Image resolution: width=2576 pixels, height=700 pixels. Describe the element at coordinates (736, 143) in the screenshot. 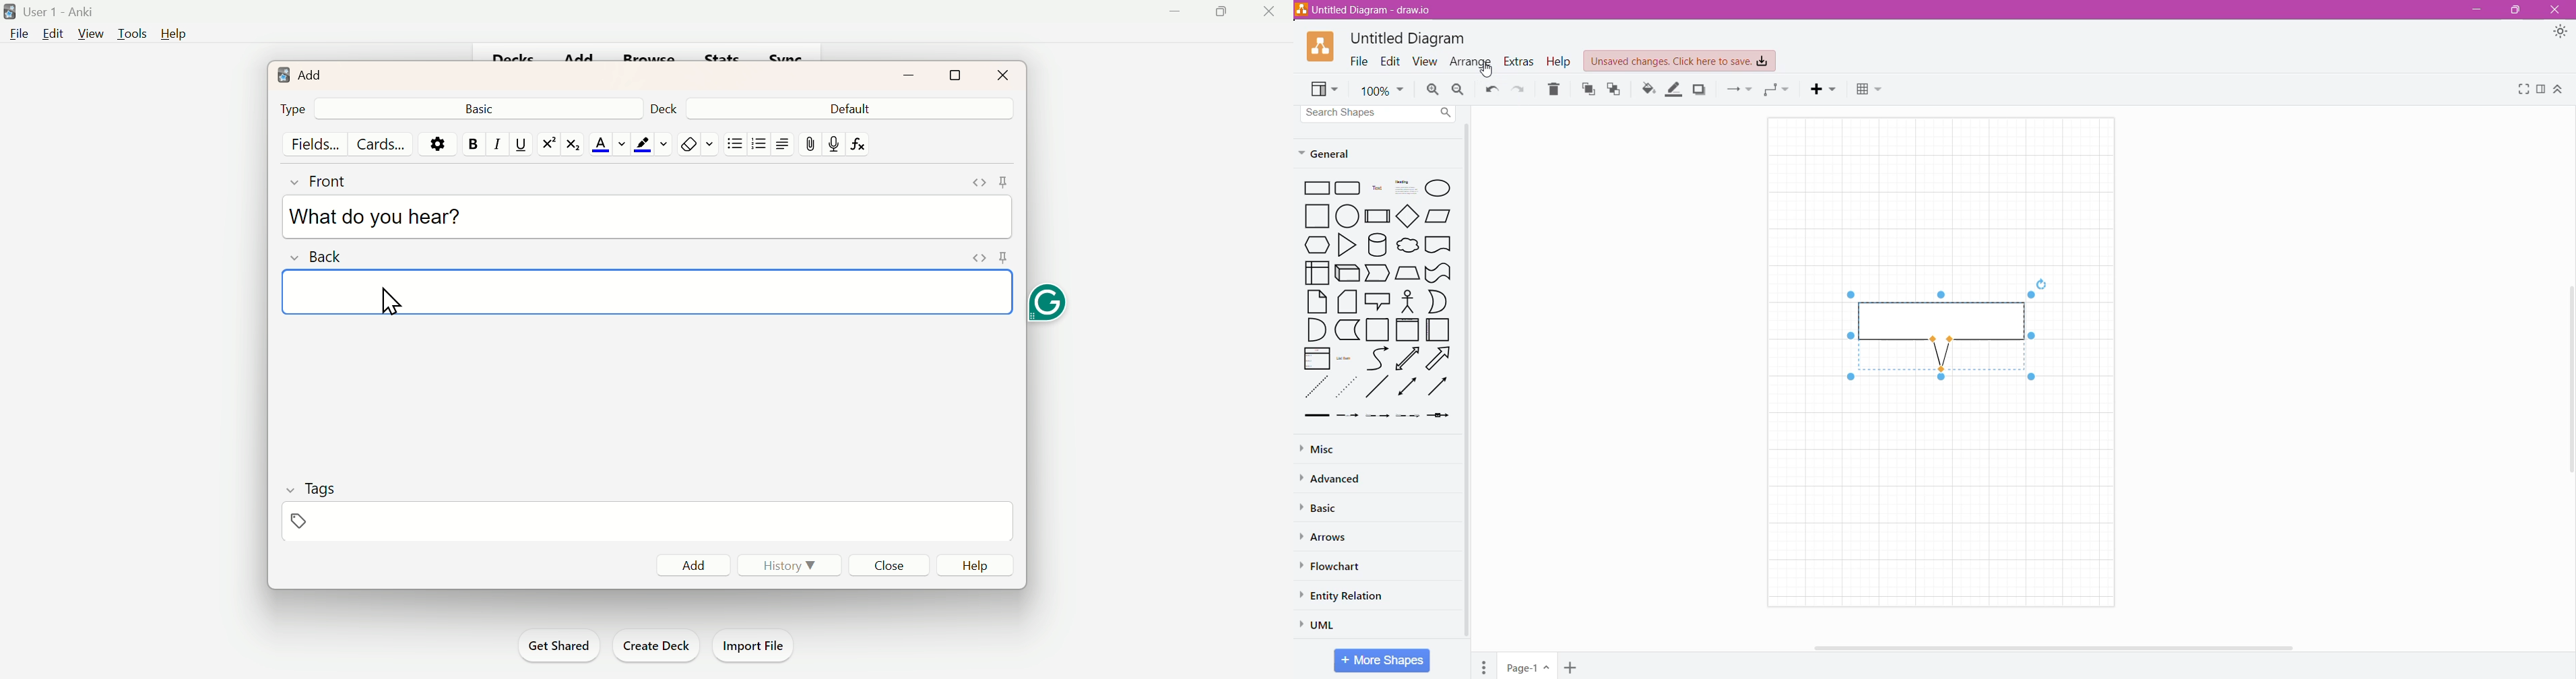

I see `Bullets` at that location.